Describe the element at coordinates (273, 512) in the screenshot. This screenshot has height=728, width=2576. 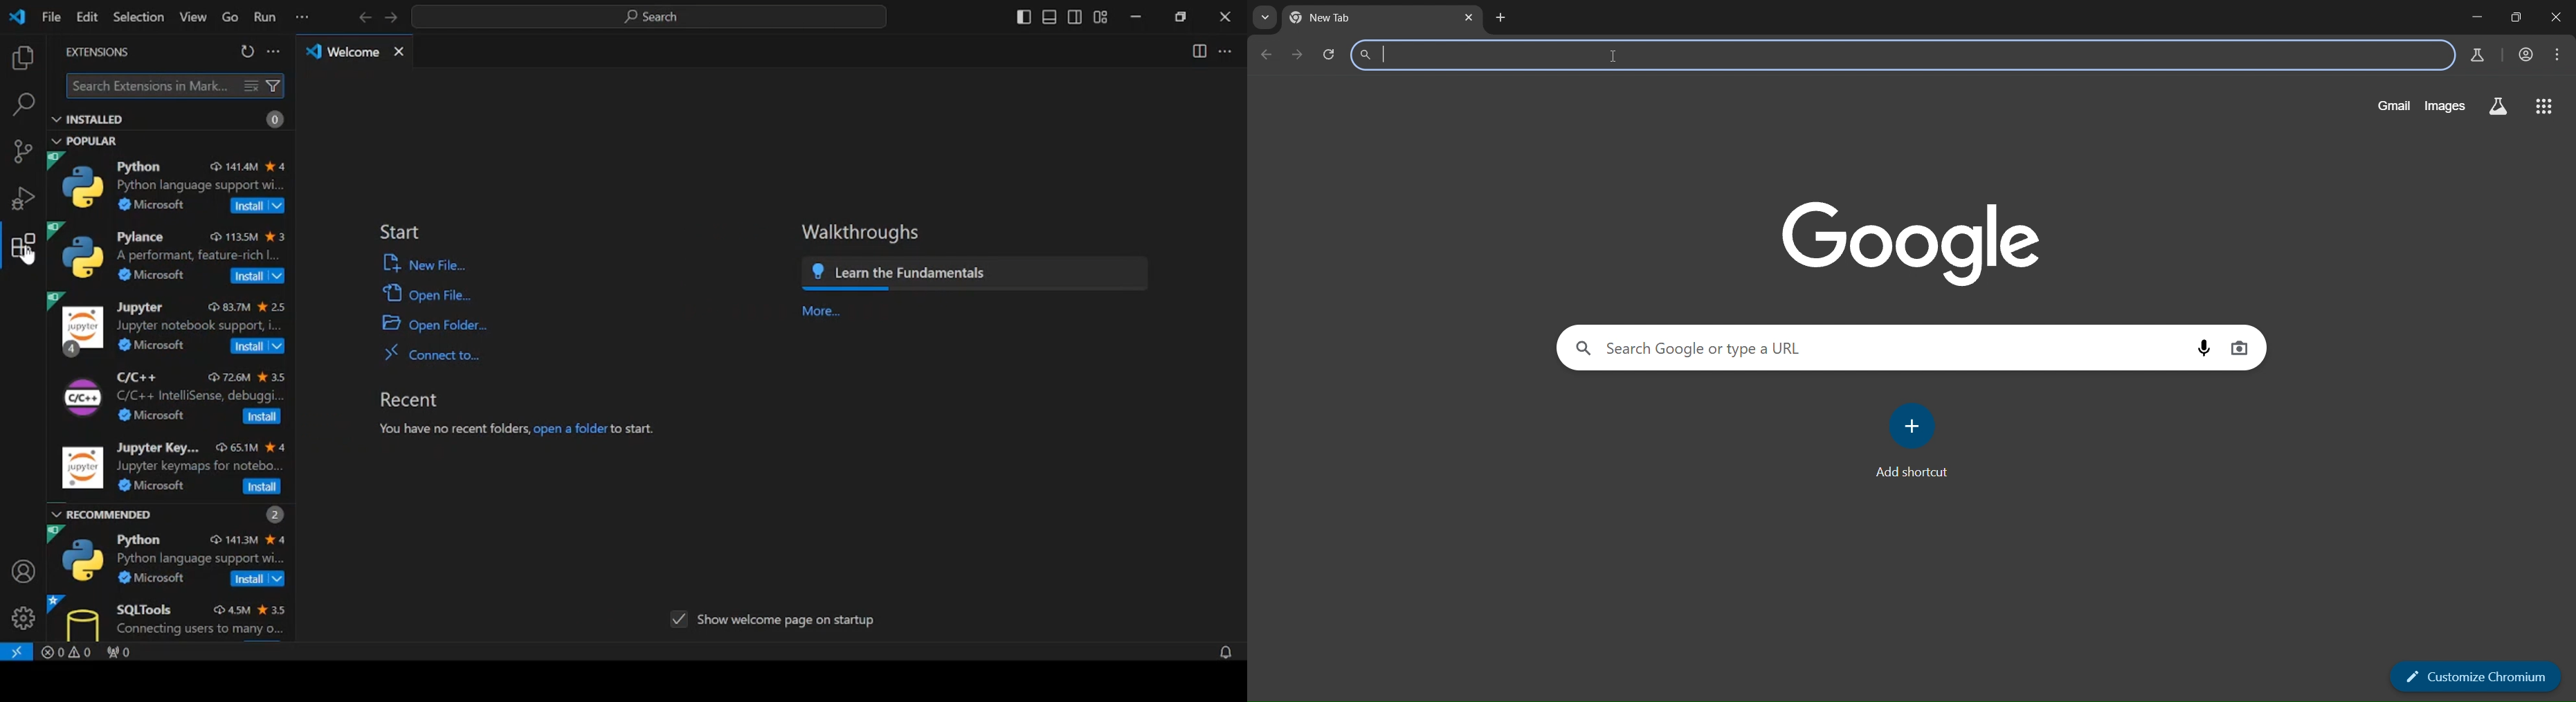
I see `2` at that location.